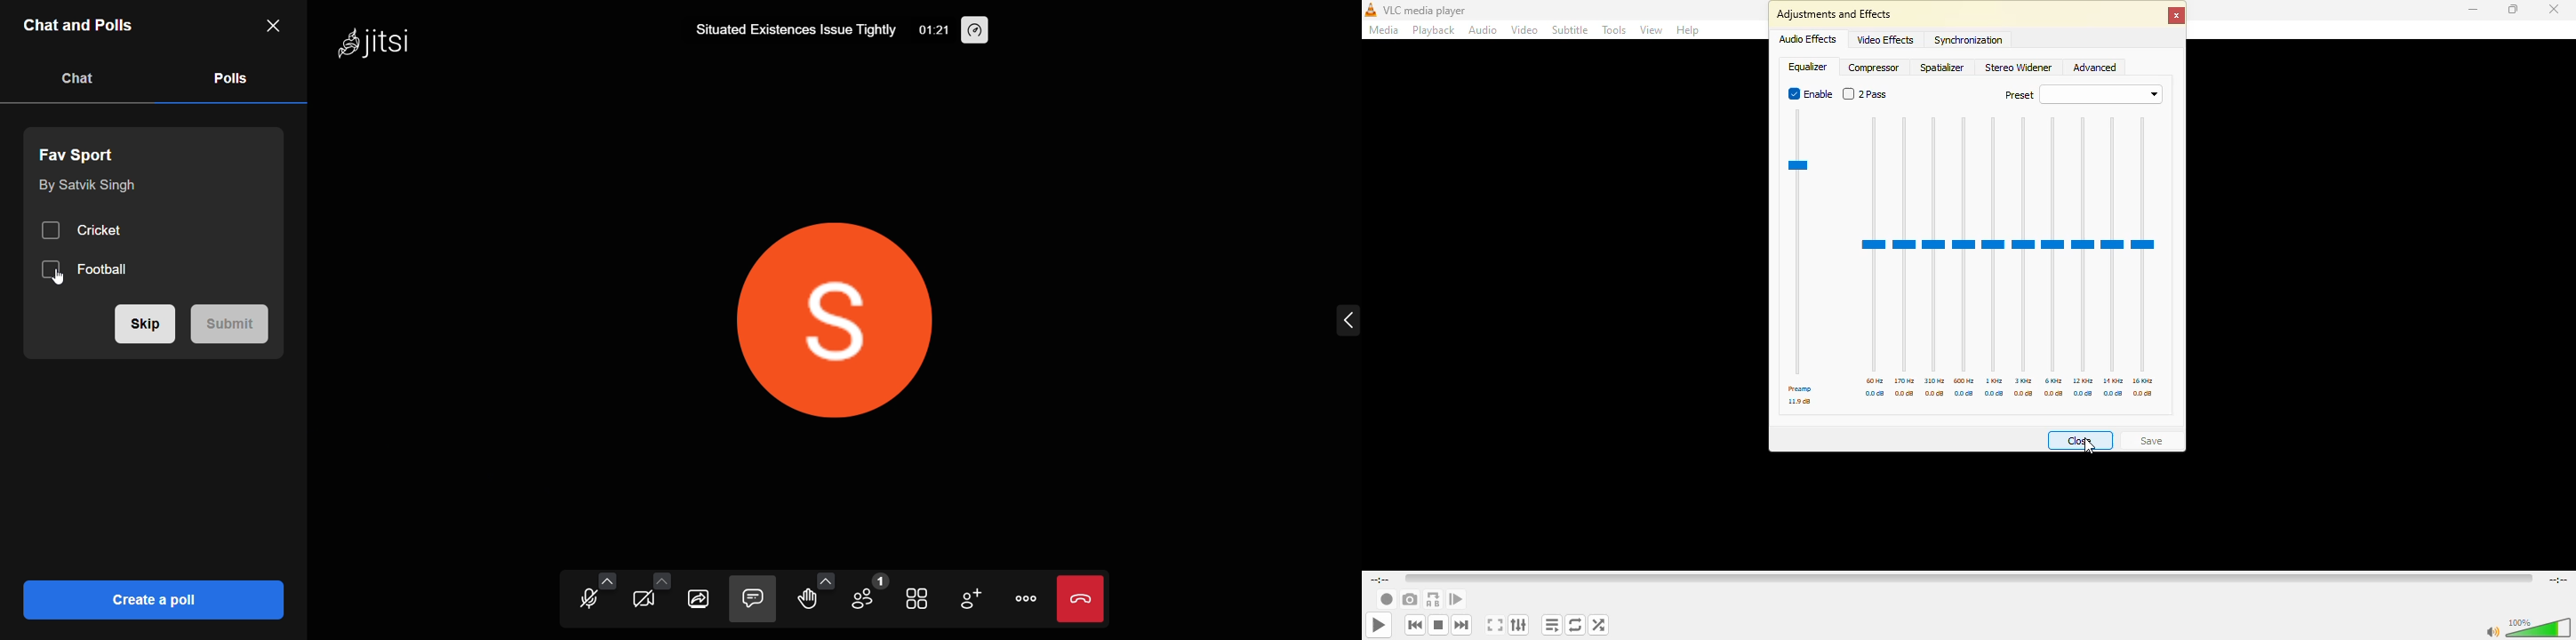 Image resolution: width=2576 pixels, height=644 pixels. I want to click on db, so click(2084, 394).